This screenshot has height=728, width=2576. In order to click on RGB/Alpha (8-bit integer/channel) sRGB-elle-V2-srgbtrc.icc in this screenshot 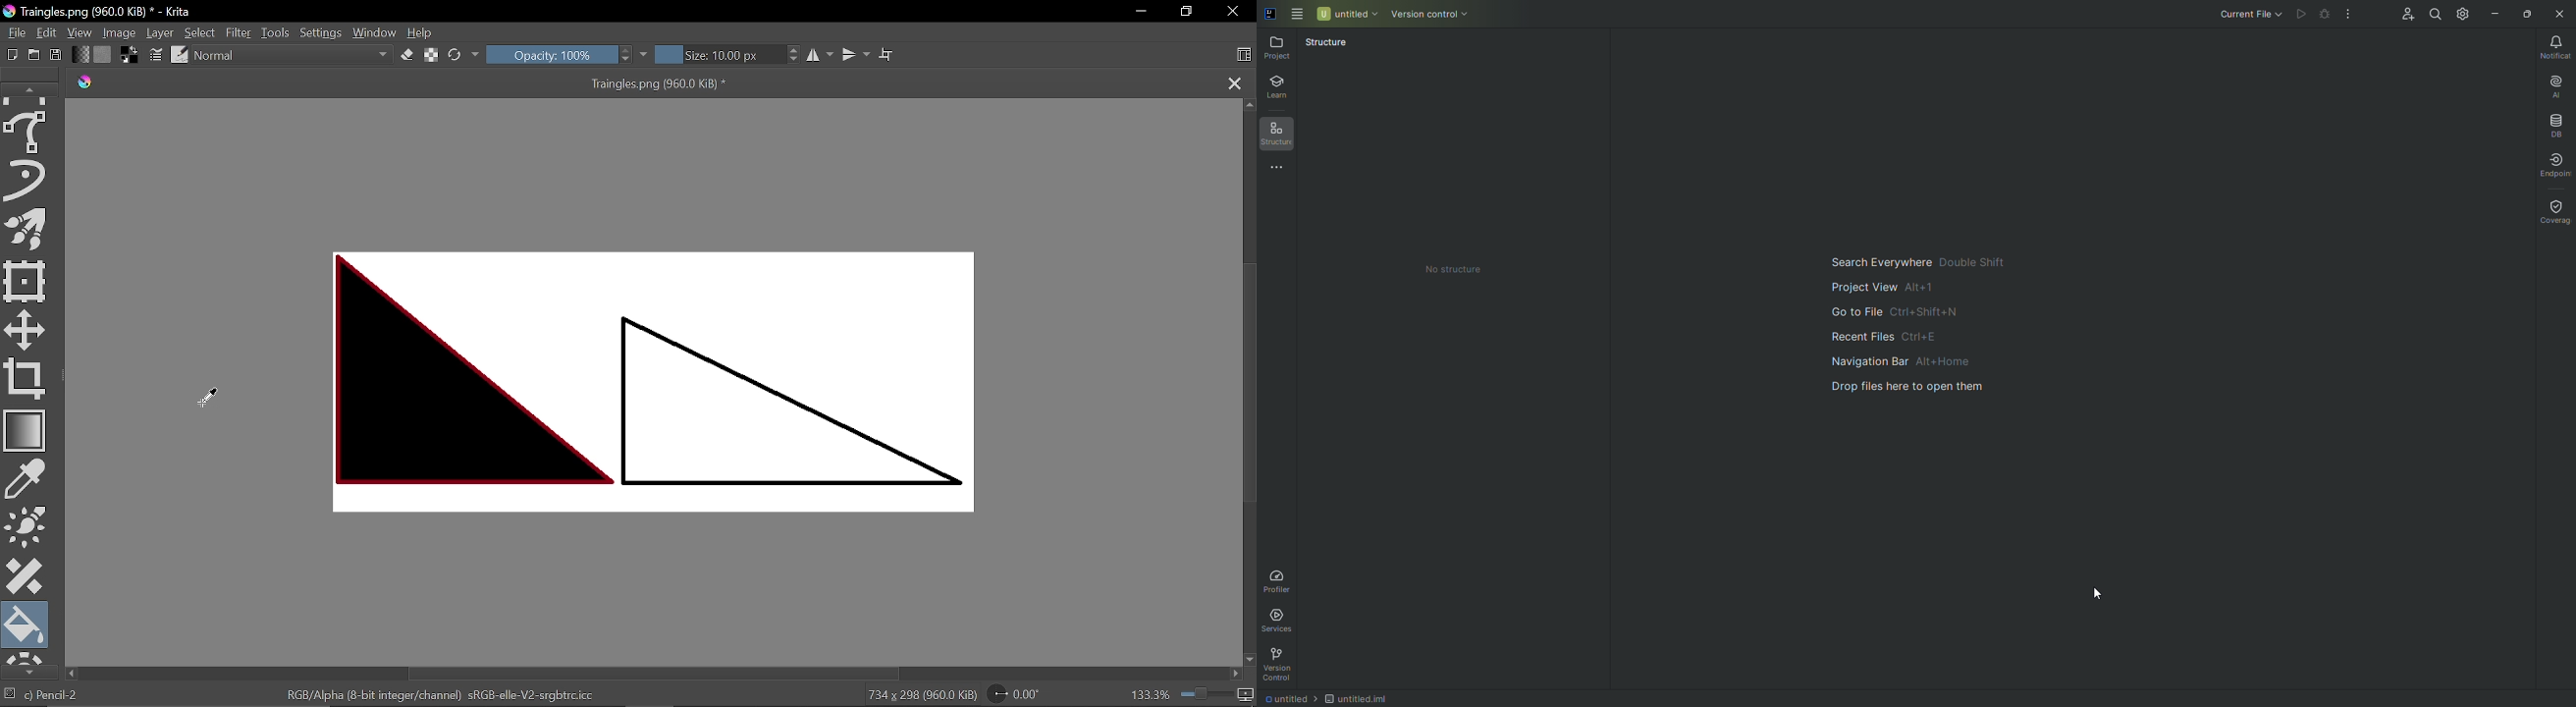, I will do `click(436, 696)`.